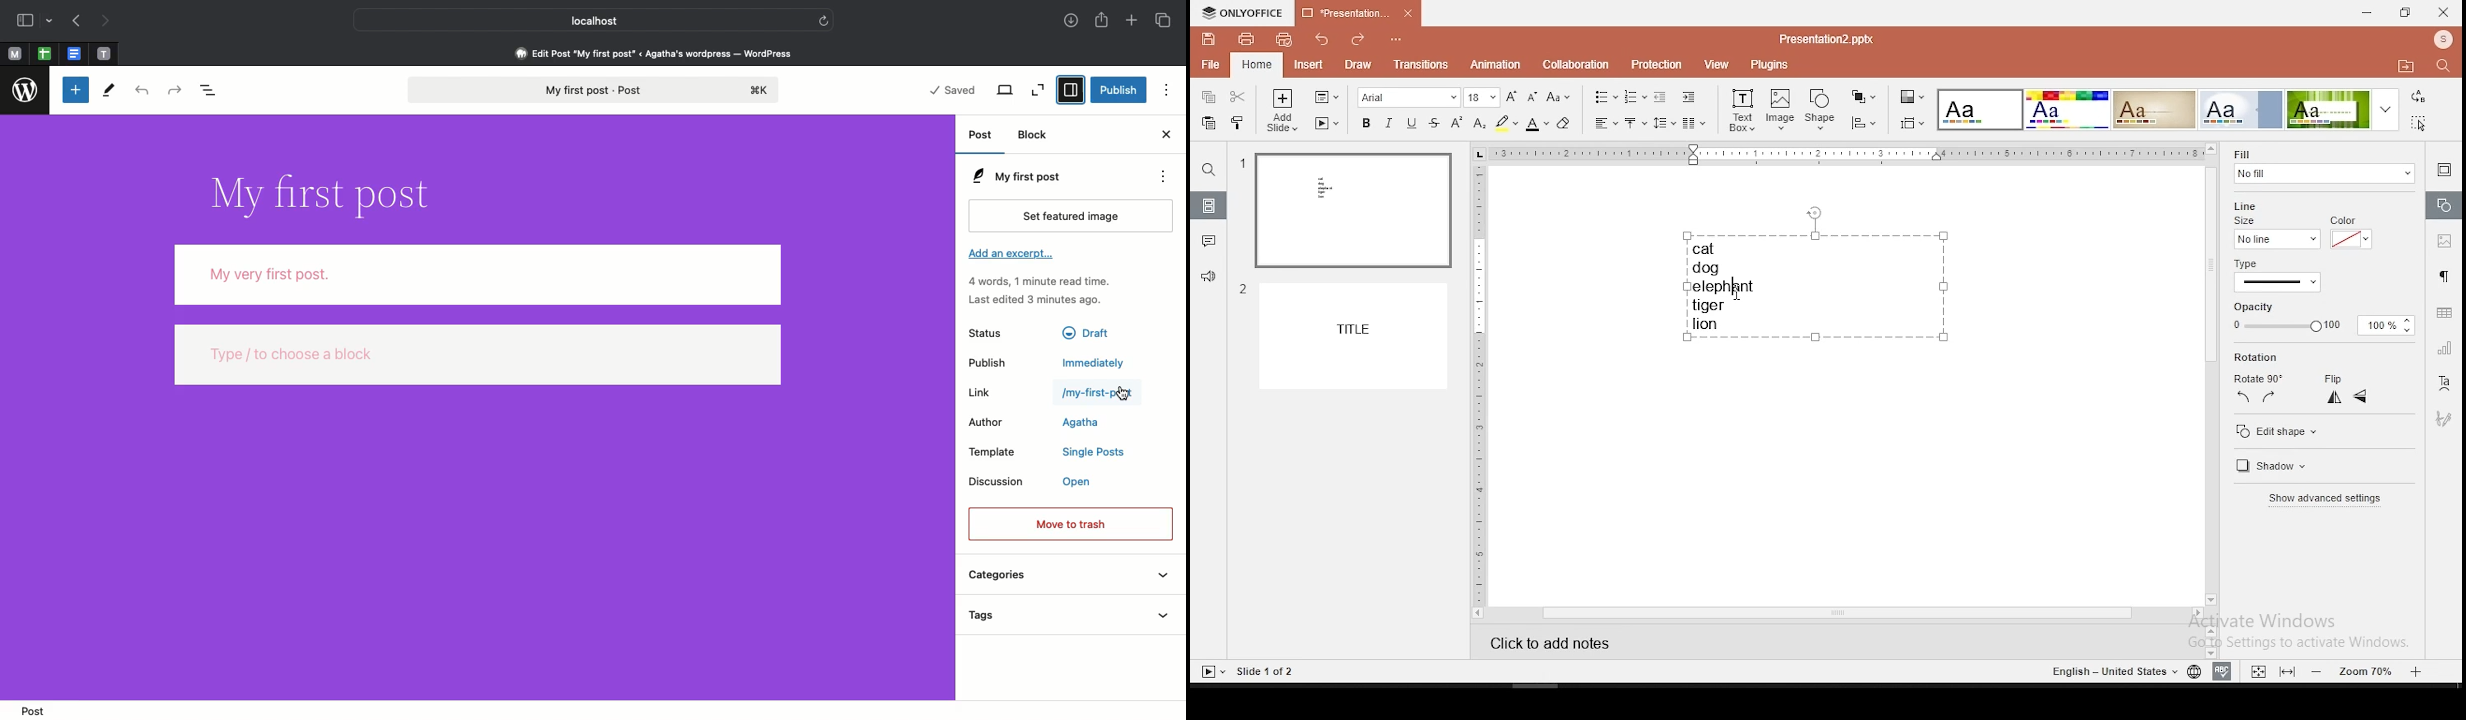 The image size is (2492, 728). I want to click on slide 1, so click(1348, 210).